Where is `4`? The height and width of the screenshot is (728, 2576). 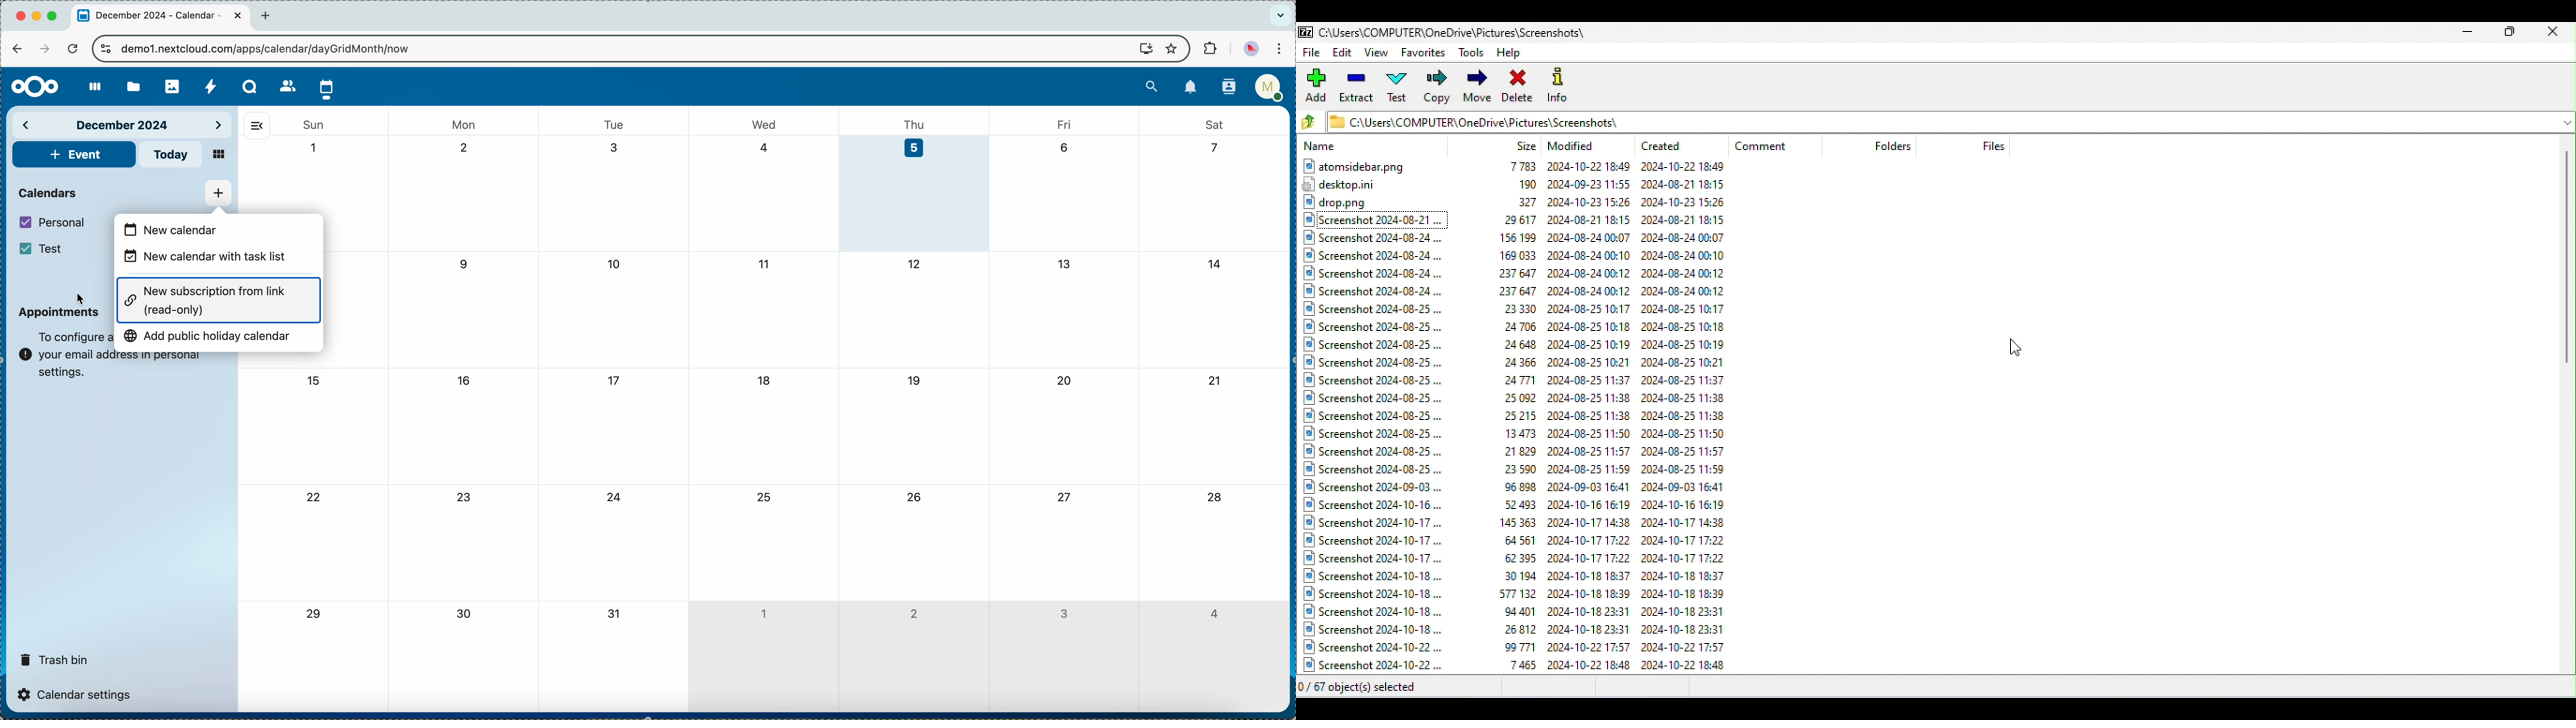 4 is located at coordinates (765, 147).